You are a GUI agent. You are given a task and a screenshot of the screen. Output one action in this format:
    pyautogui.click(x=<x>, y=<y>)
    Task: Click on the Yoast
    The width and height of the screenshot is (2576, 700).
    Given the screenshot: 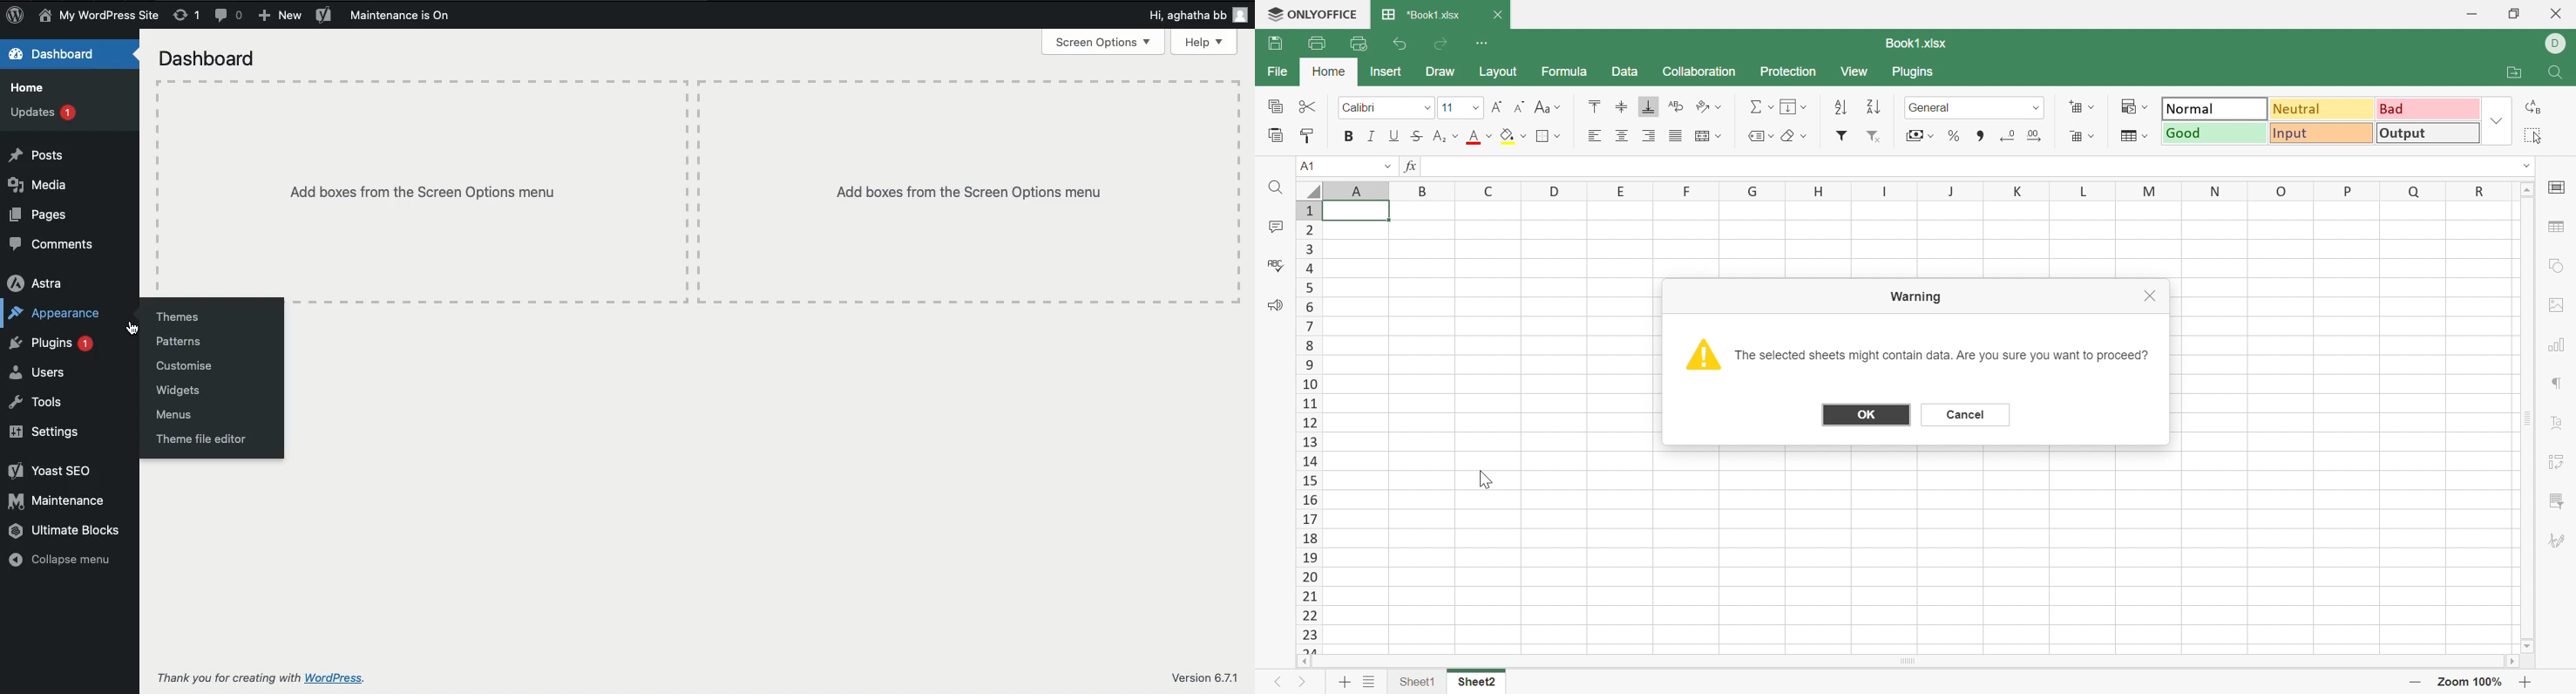 What is the action you would take?
    pyautogui.click(x=326, y=15)
    